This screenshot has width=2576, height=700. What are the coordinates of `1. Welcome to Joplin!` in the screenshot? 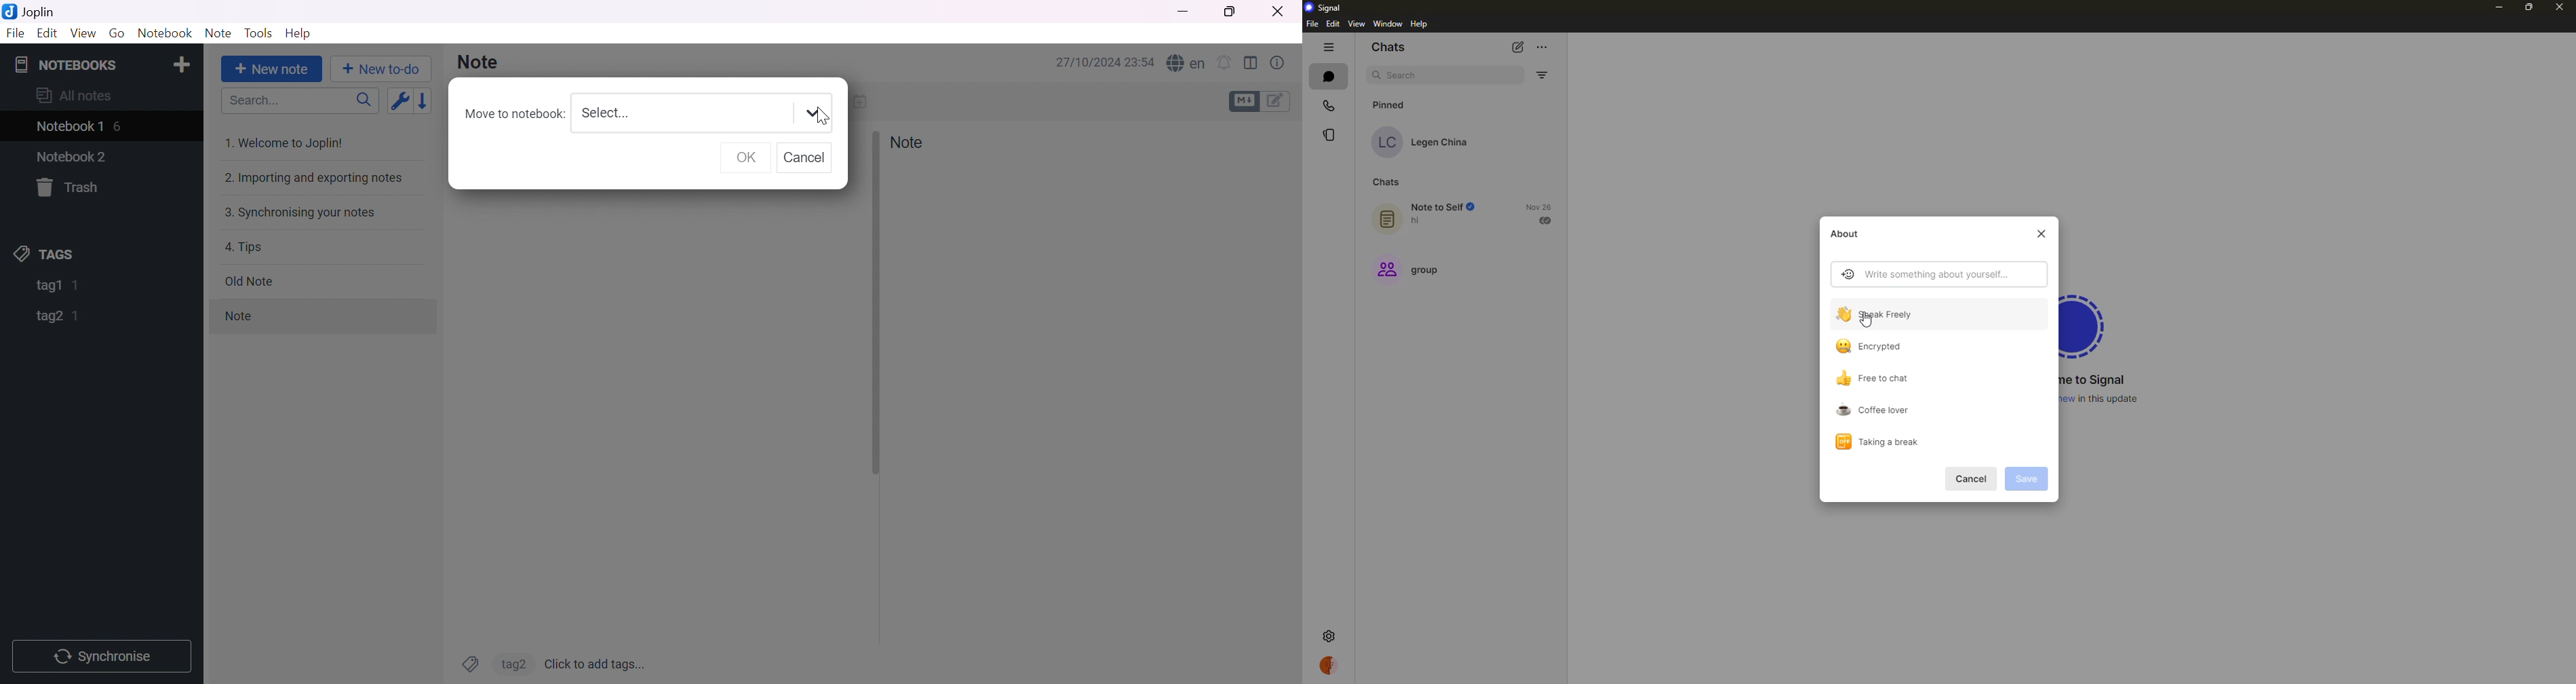 It's located at (288, 142).